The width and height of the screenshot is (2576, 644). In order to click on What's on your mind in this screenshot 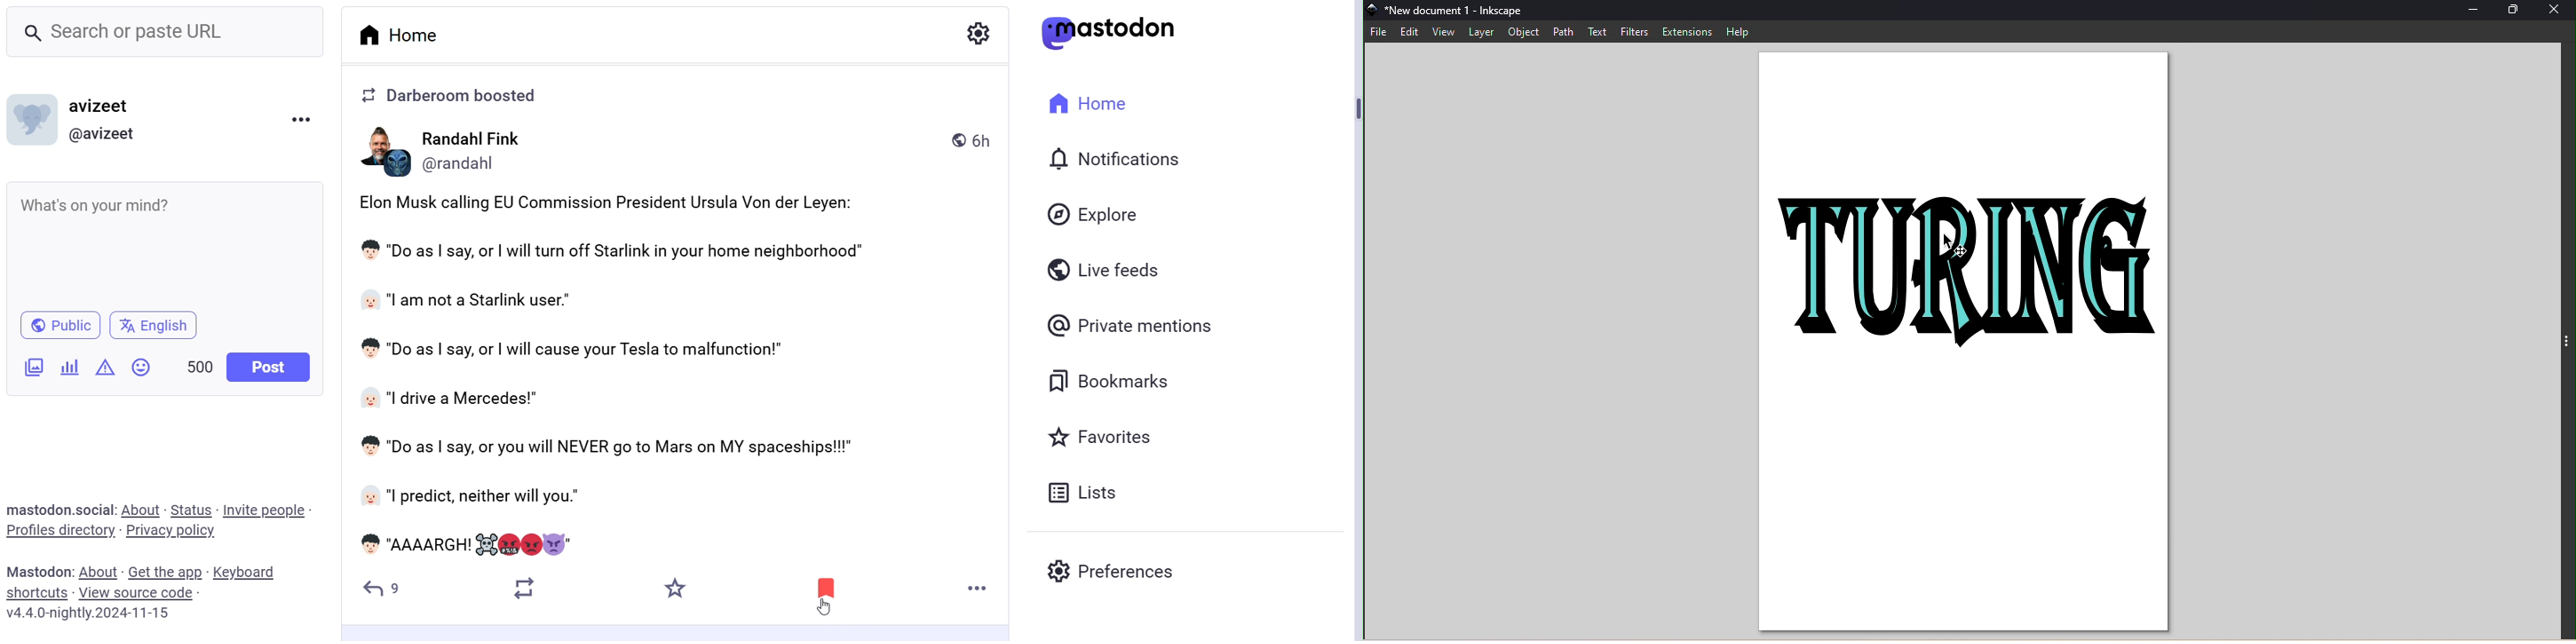, I will do `click(166, 244)`.